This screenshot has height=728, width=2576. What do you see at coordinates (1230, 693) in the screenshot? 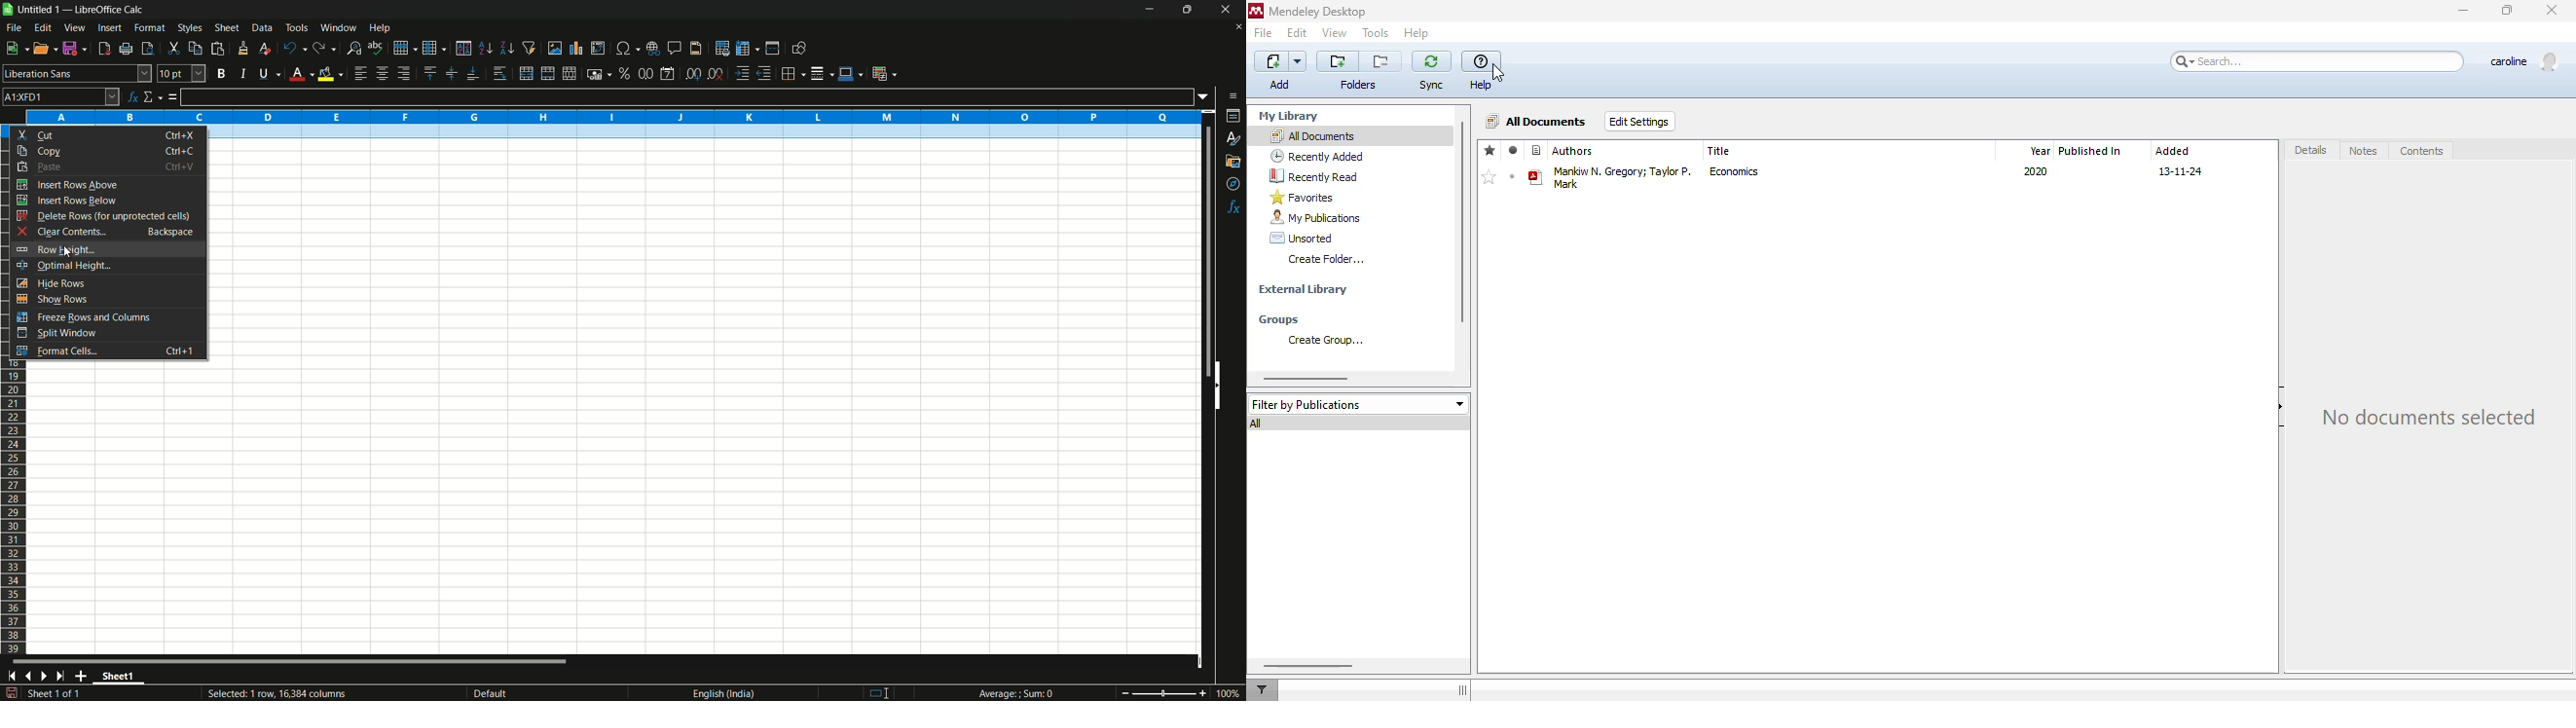
I see `current zoom 100%` at bounding box center [1230, 693].